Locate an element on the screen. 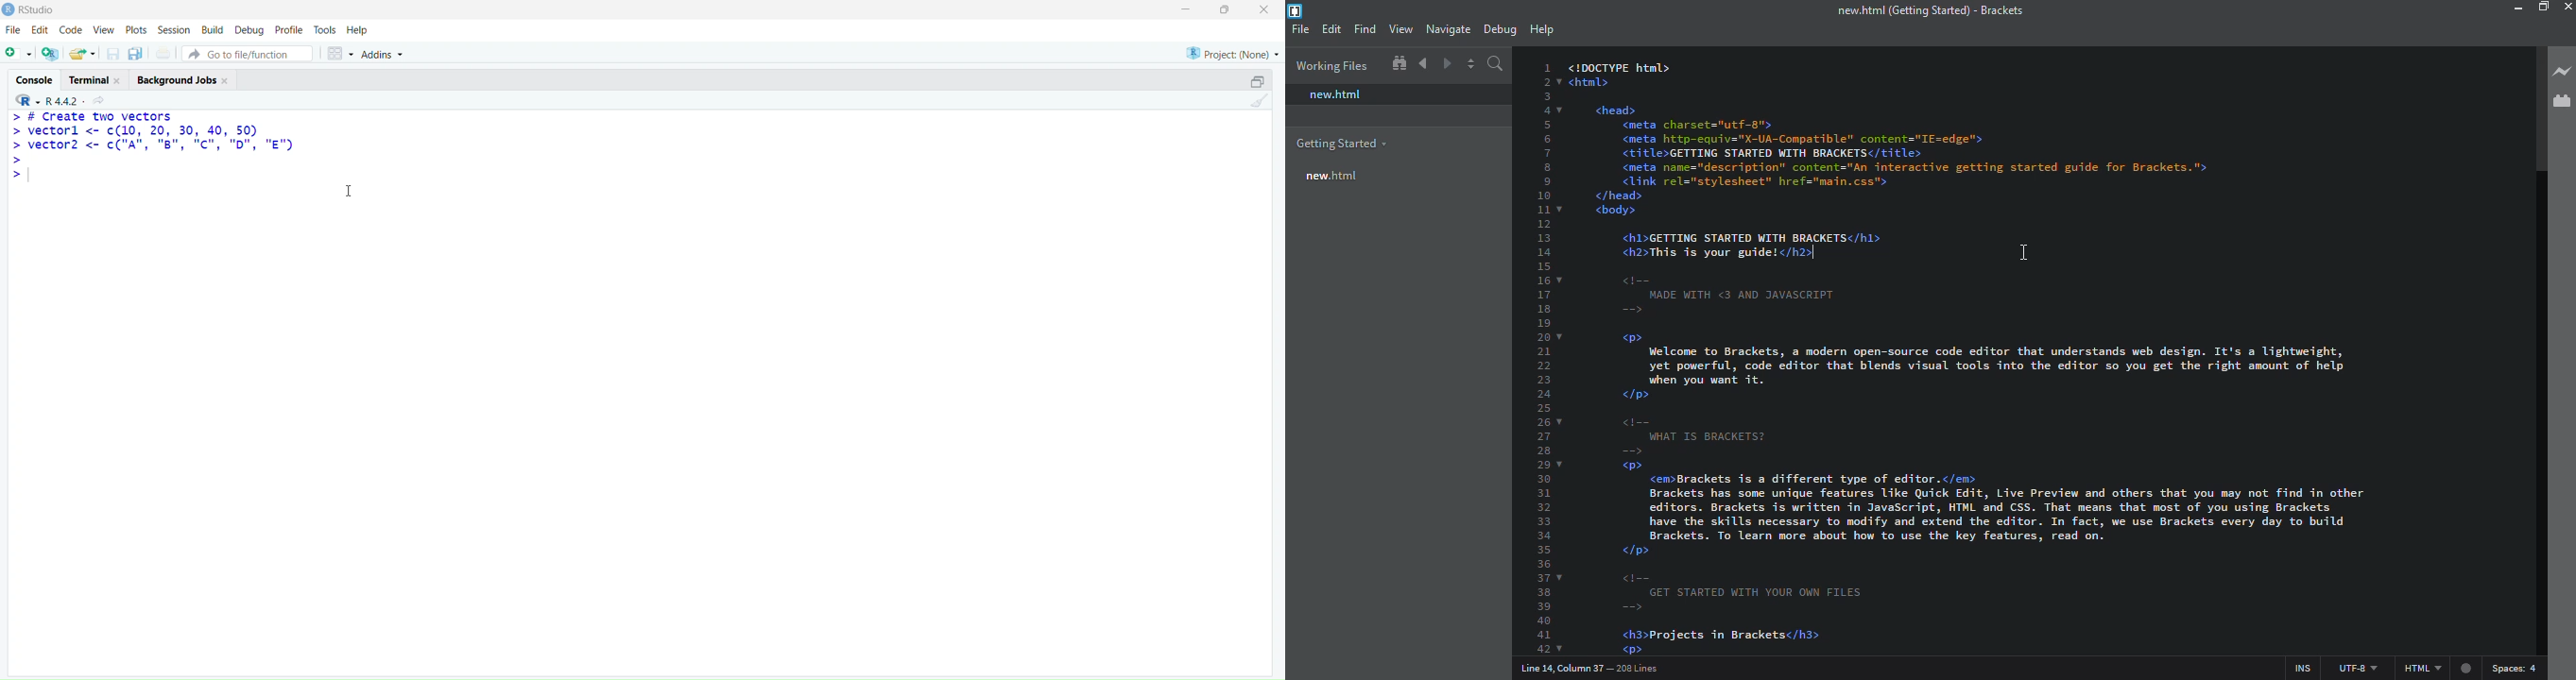 The image size is (2576, 700). getting started is located at coordinates (1343, 143).